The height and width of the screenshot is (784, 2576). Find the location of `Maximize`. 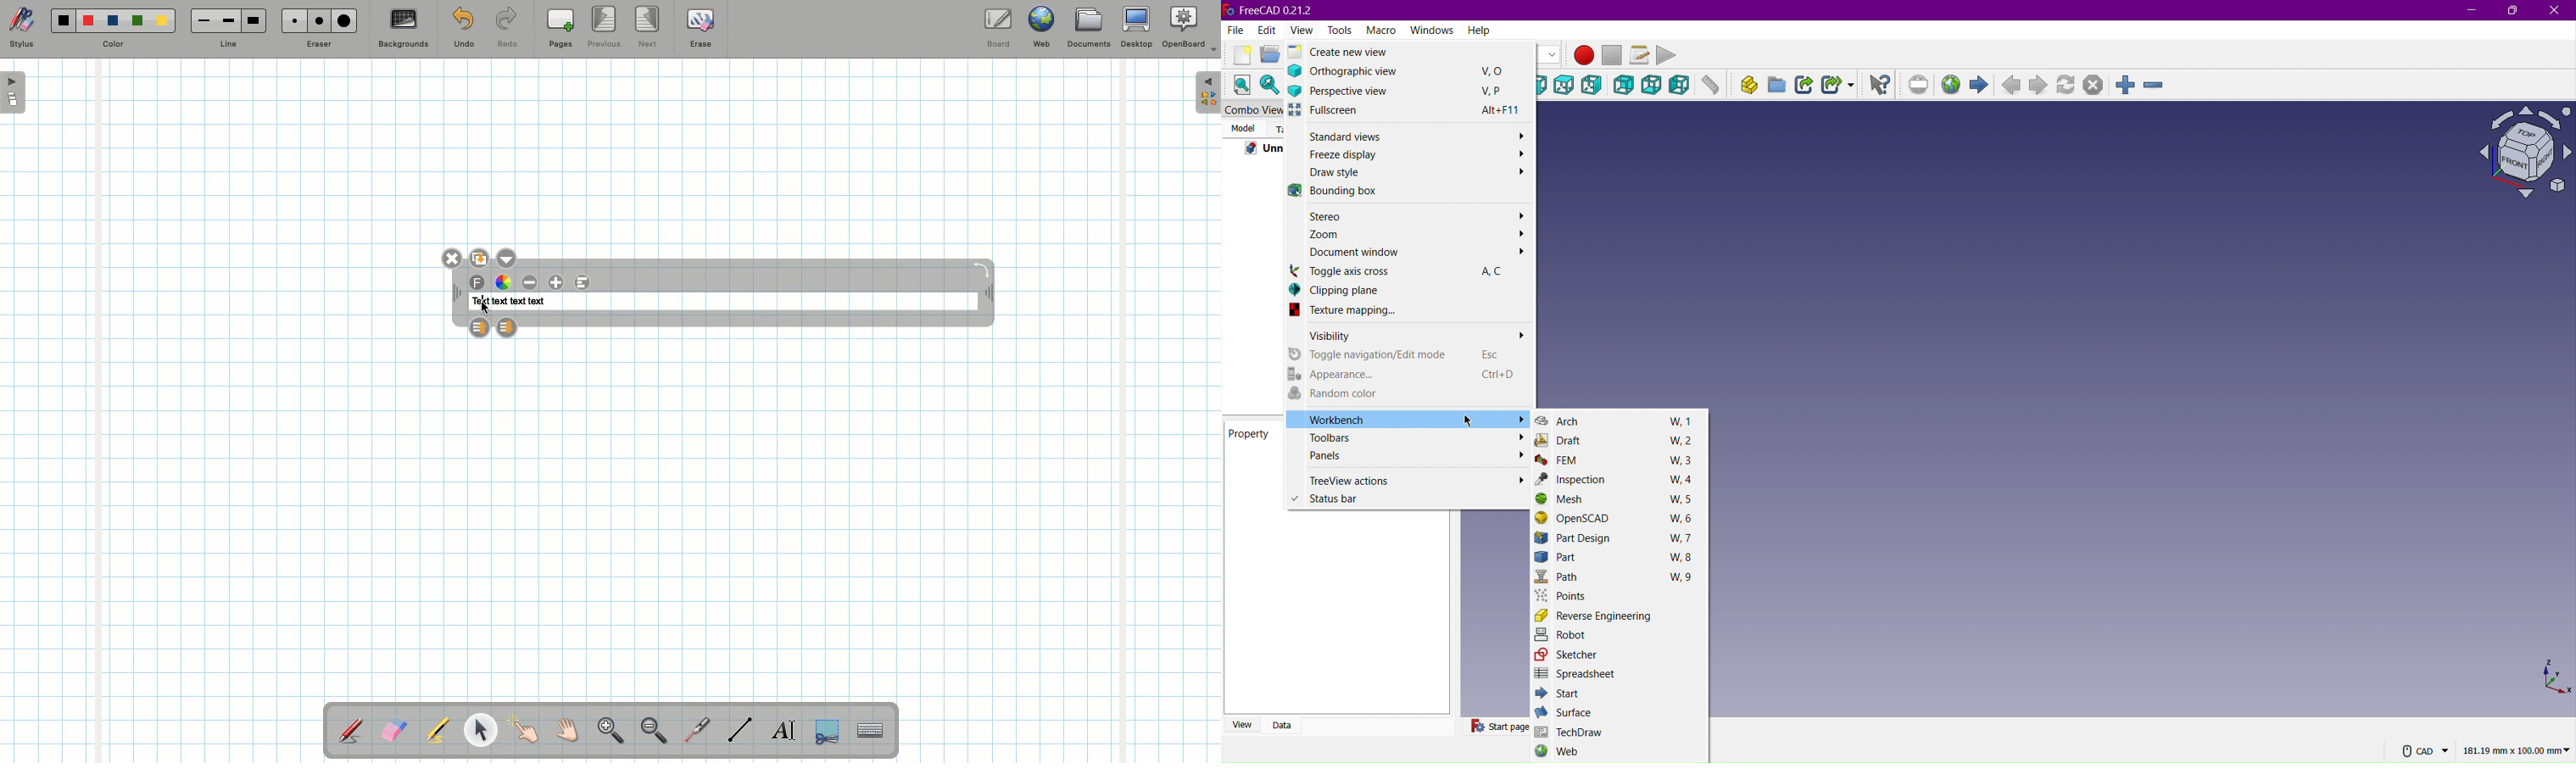

Maximize is located at coordinates (2512, 11).